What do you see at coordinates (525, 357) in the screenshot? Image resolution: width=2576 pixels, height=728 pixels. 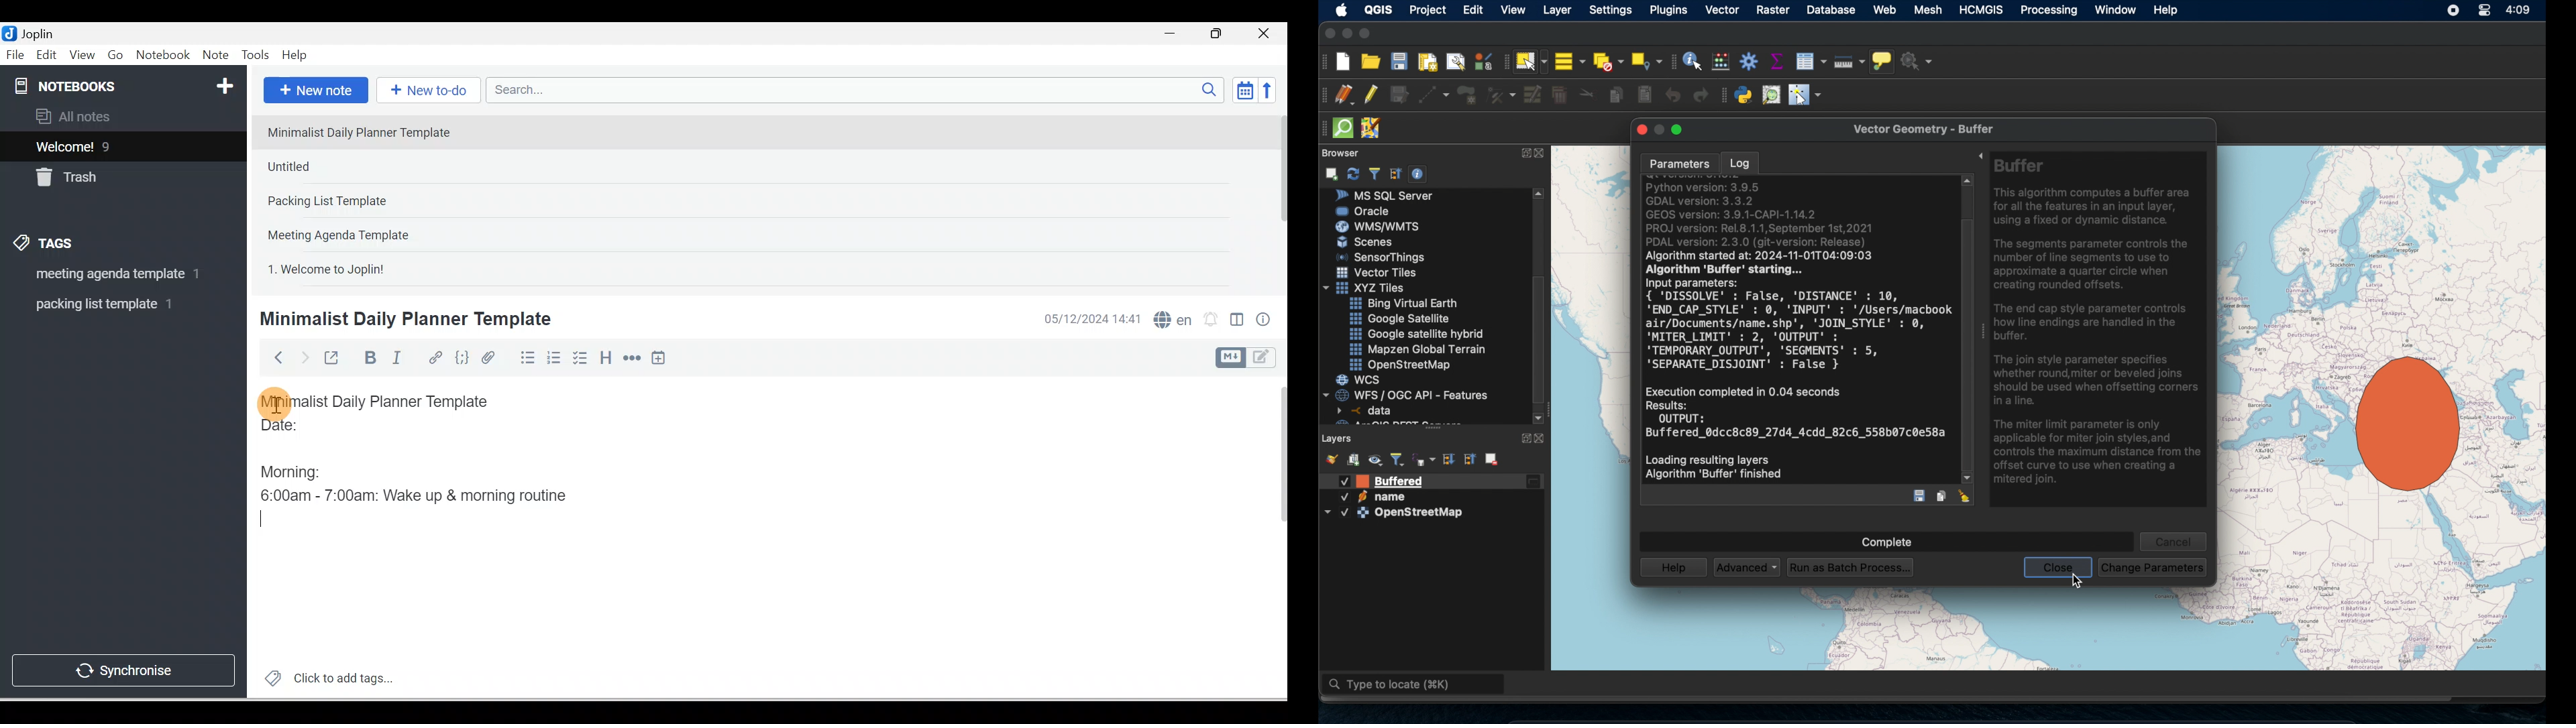 I see `Bulleted list` at bounding box center [525, 357].